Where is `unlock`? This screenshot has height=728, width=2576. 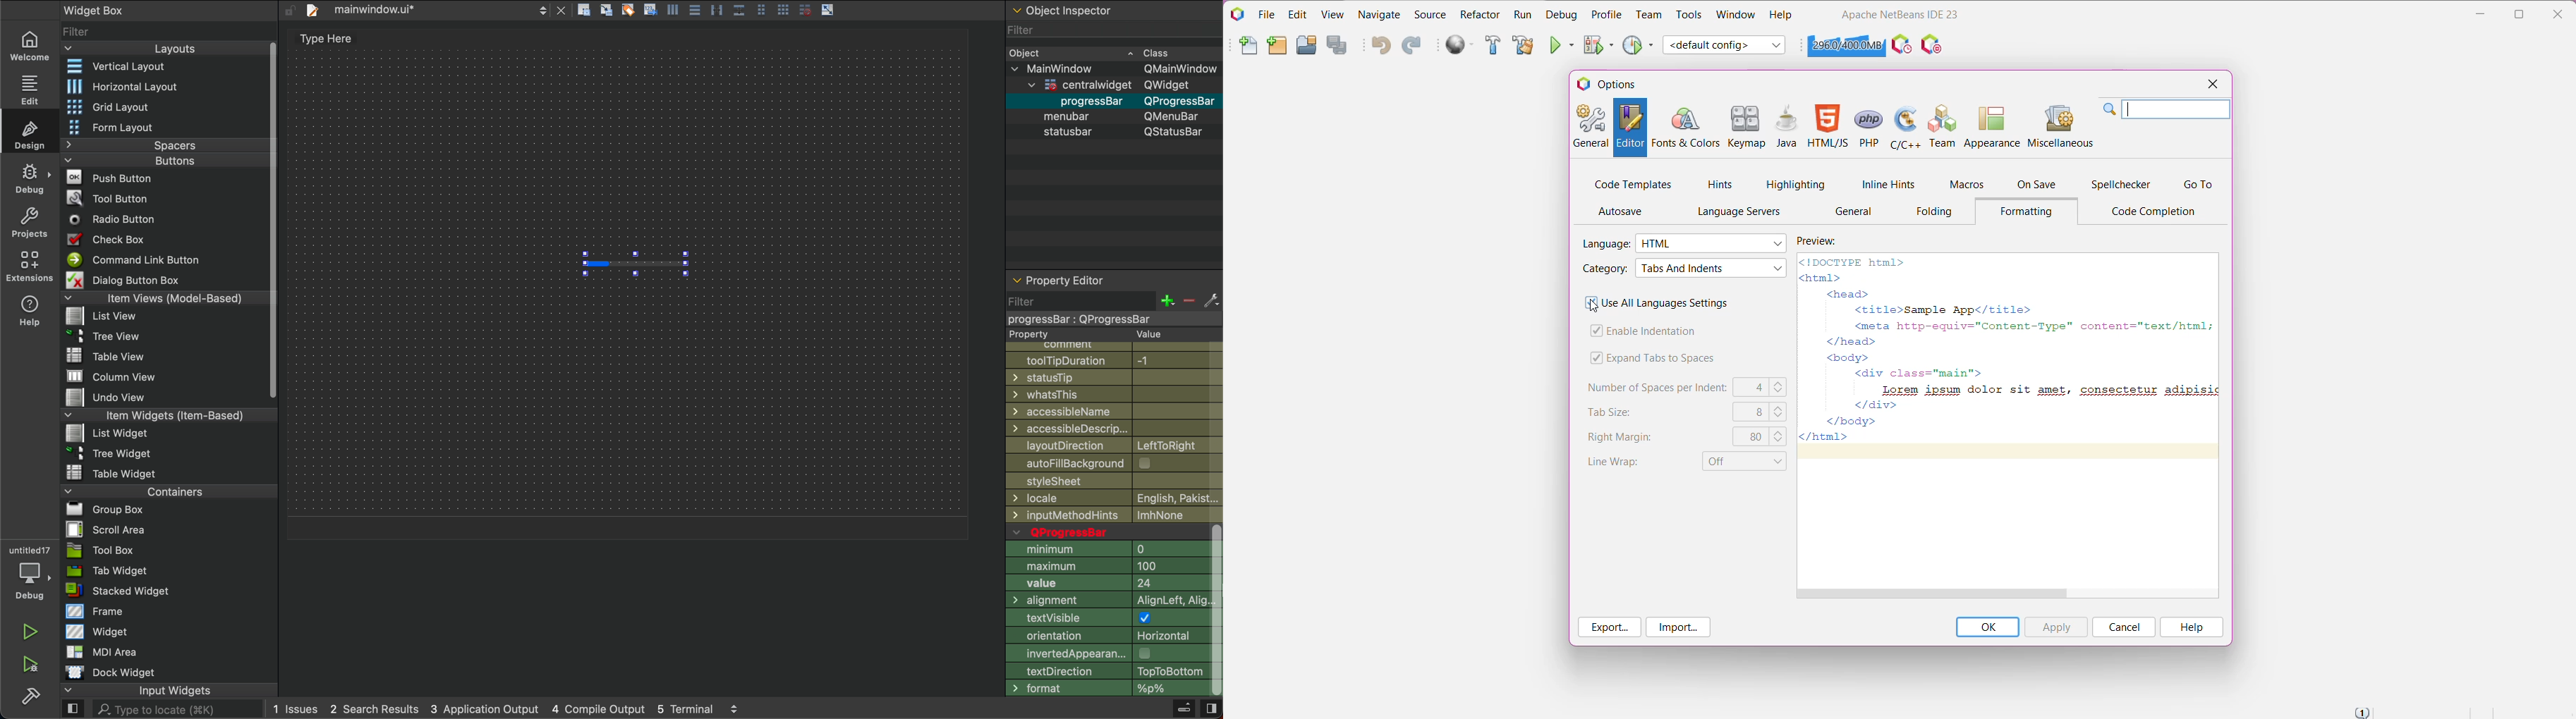 unlock is located at coordinates (289, 10).